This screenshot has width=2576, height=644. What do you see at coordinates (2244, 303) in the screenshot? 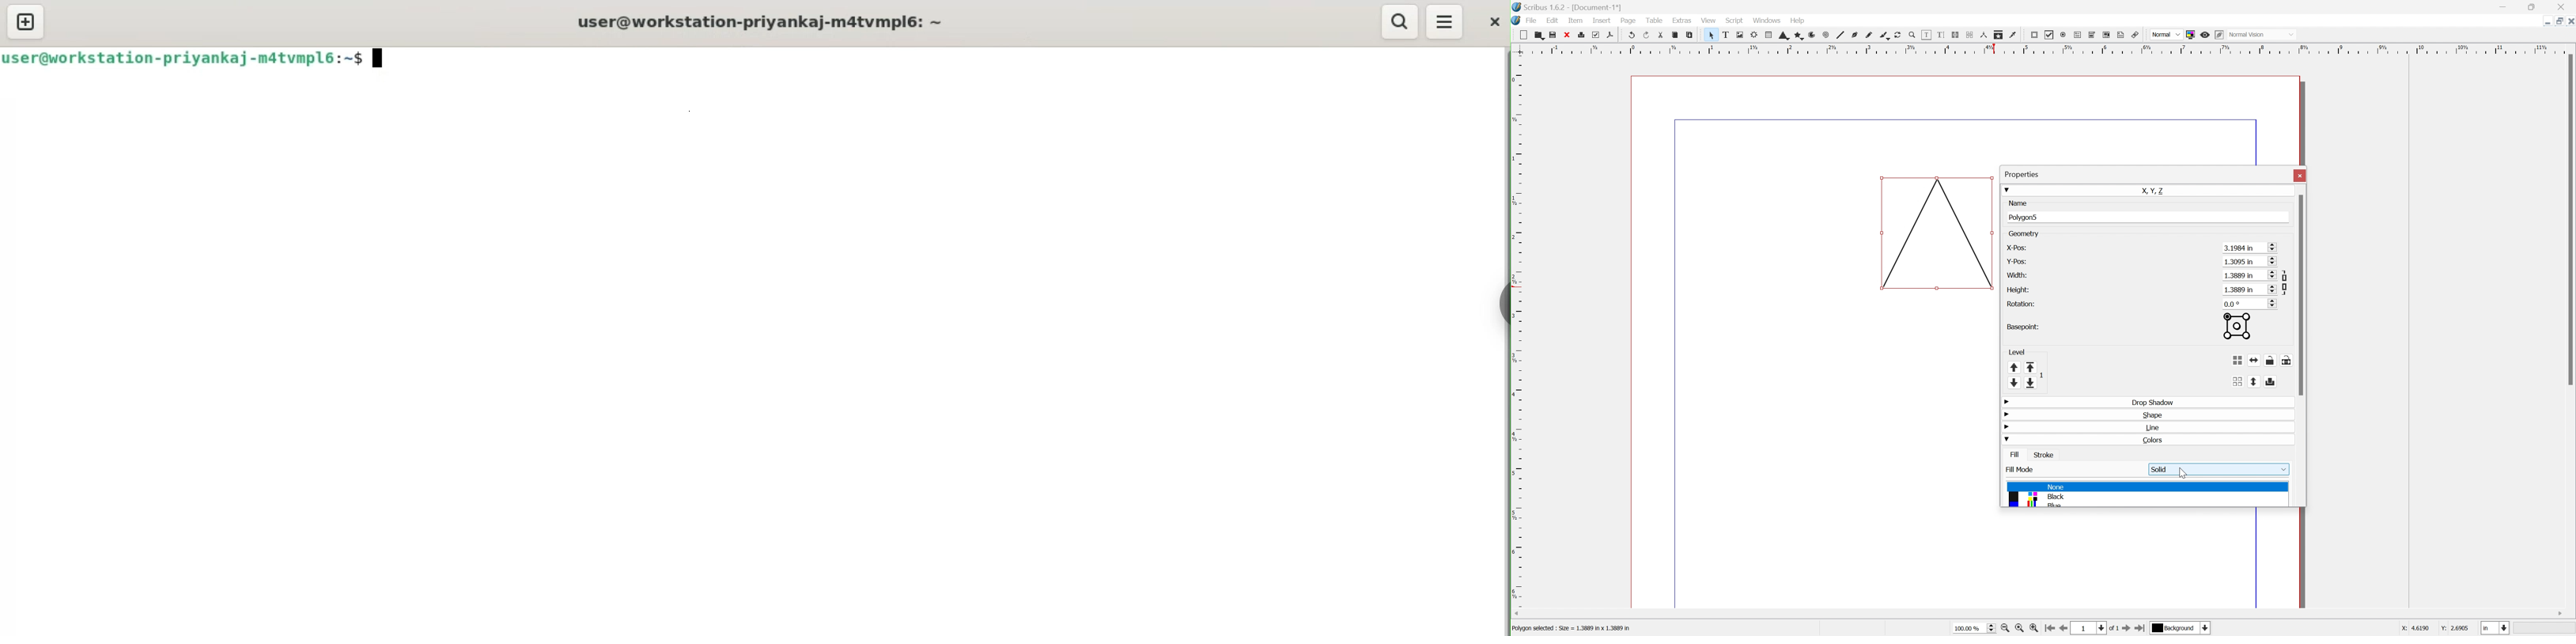
I see `0.0°` at bounding box center [2244, 303].